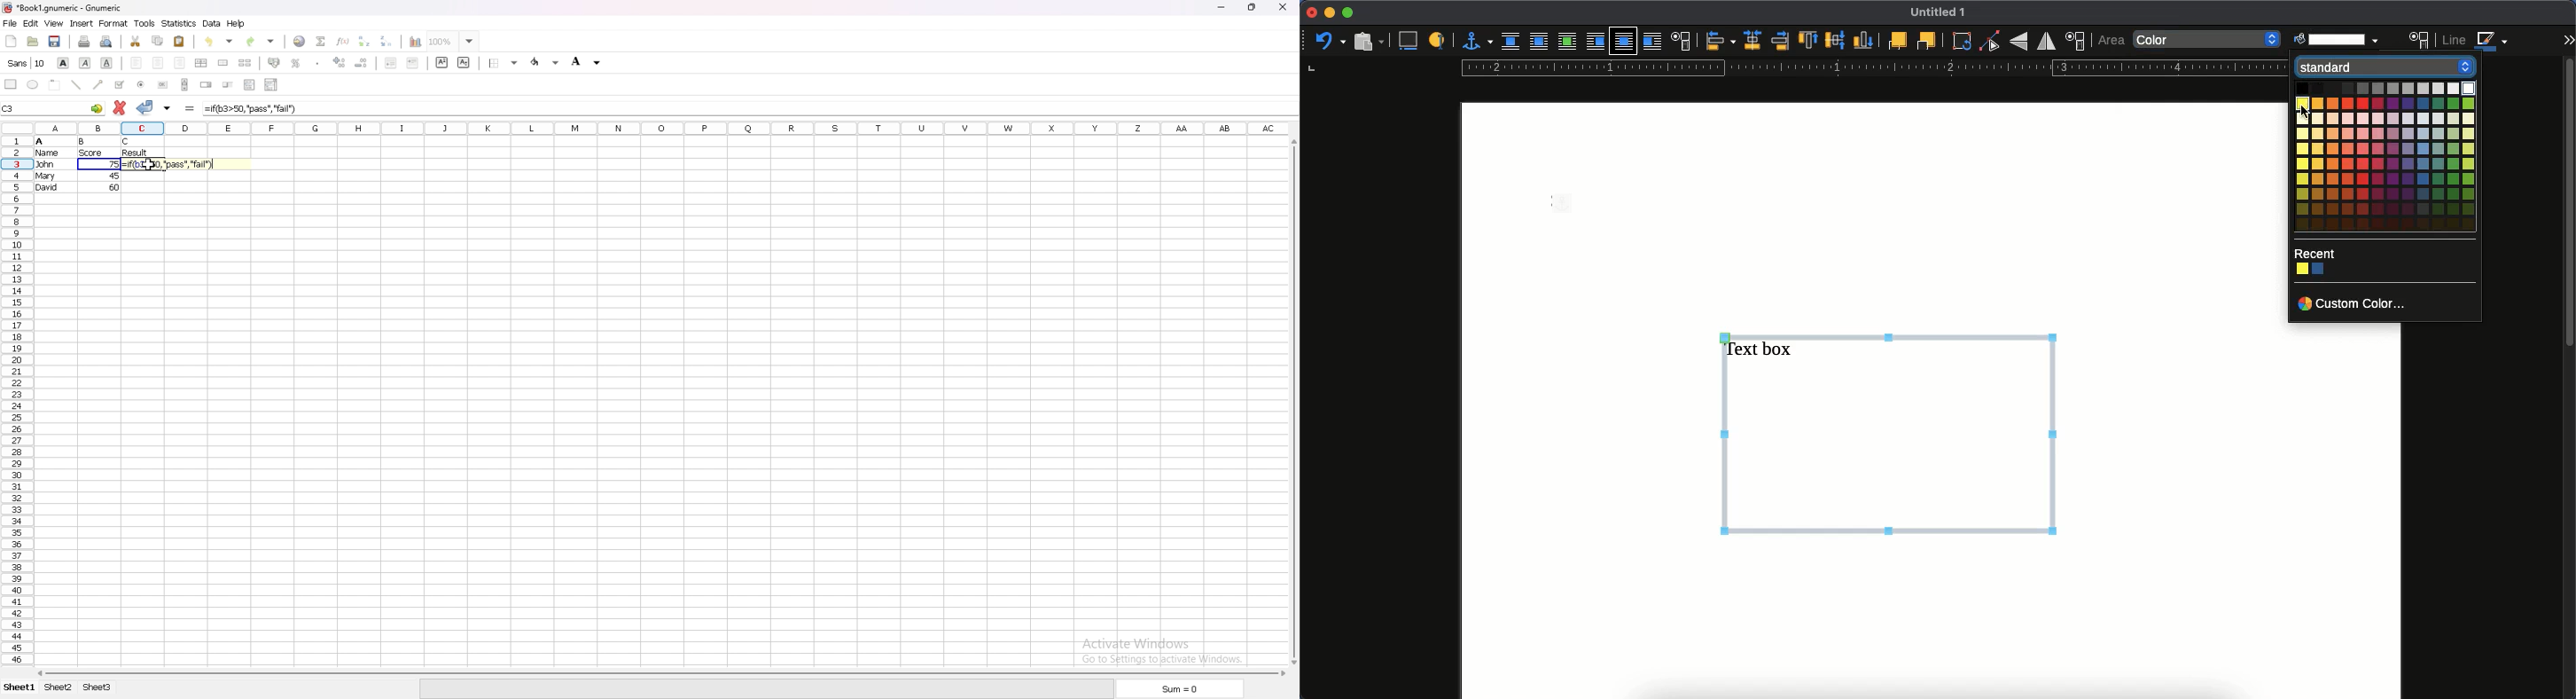 Image resolution: width=2576 pixels, height=700 pixels. I want to click on zoom, so click(453, 41).